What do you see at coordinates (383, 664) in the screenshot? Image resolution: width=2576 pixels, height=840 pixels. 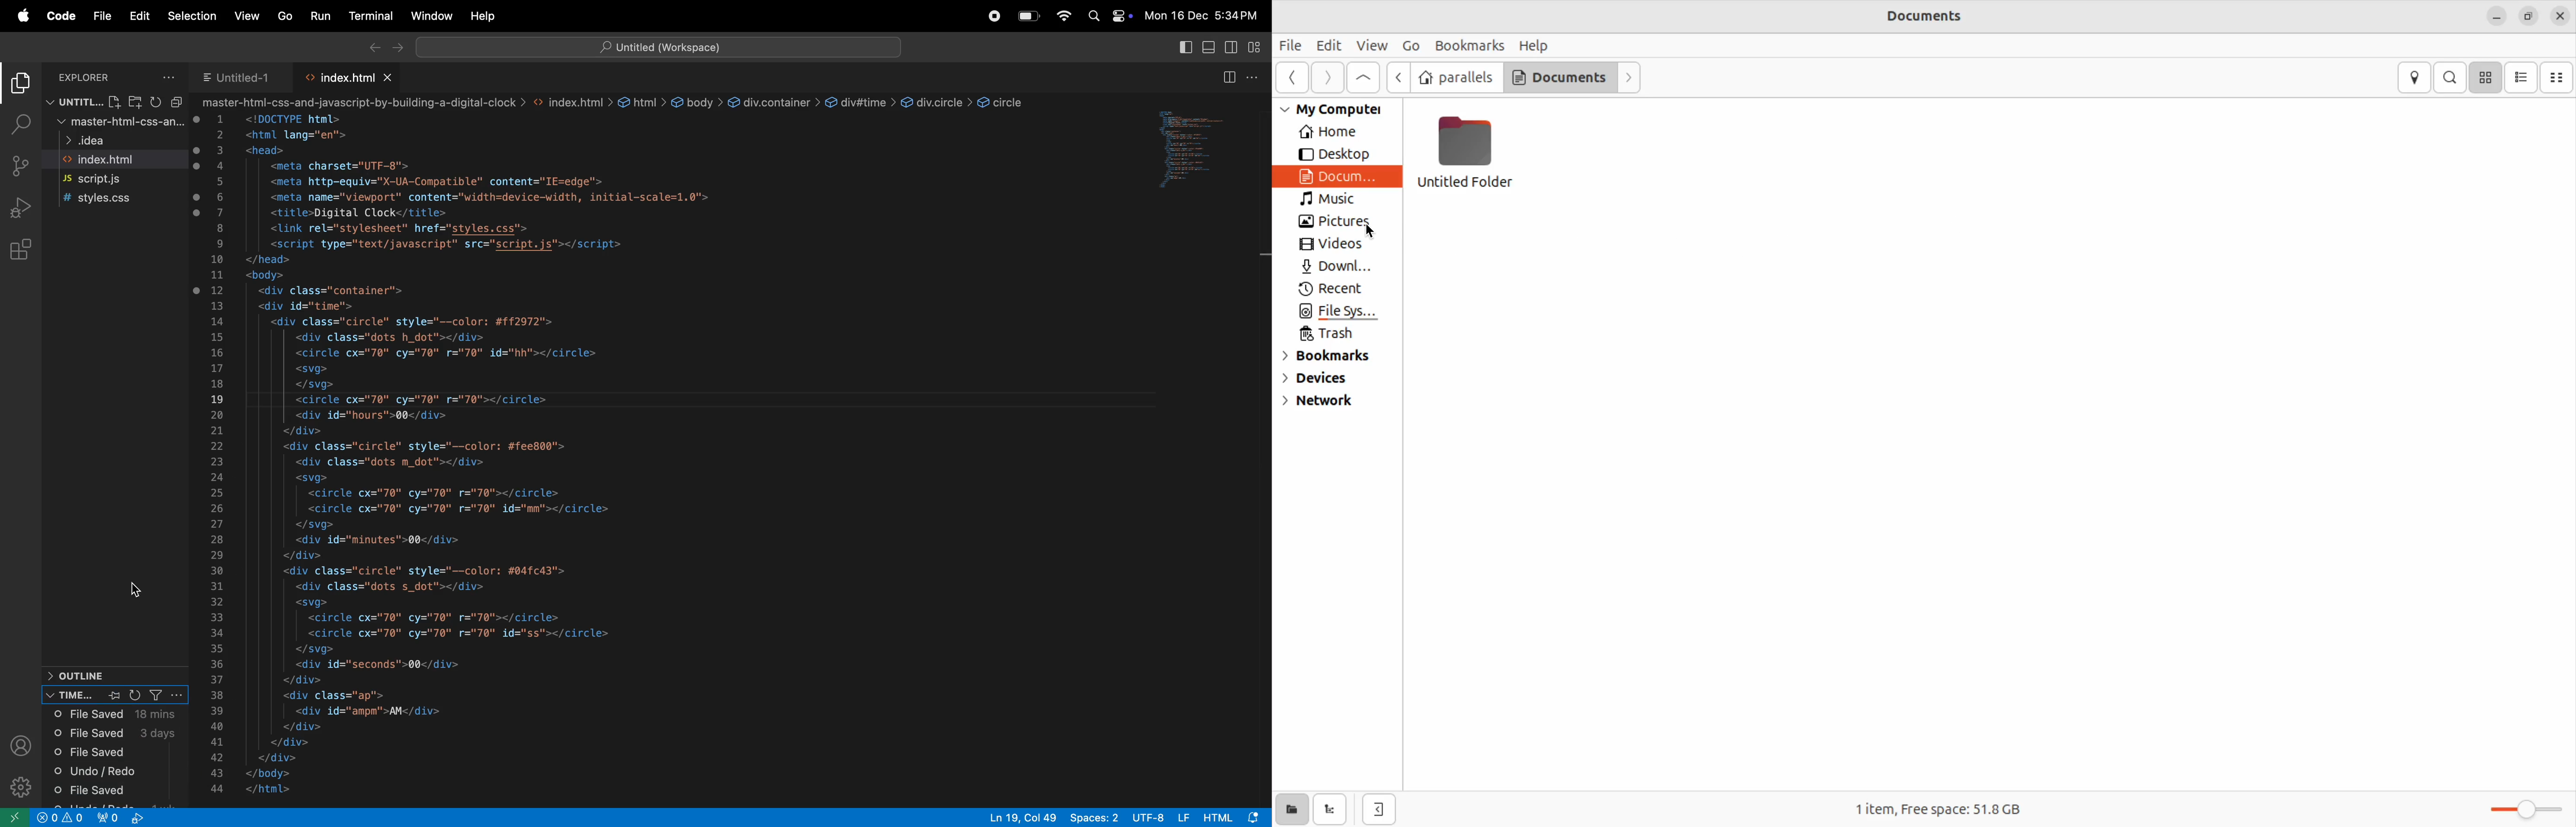 I see `<div id="seconds">00</div>` at bounding box center [383, 664].